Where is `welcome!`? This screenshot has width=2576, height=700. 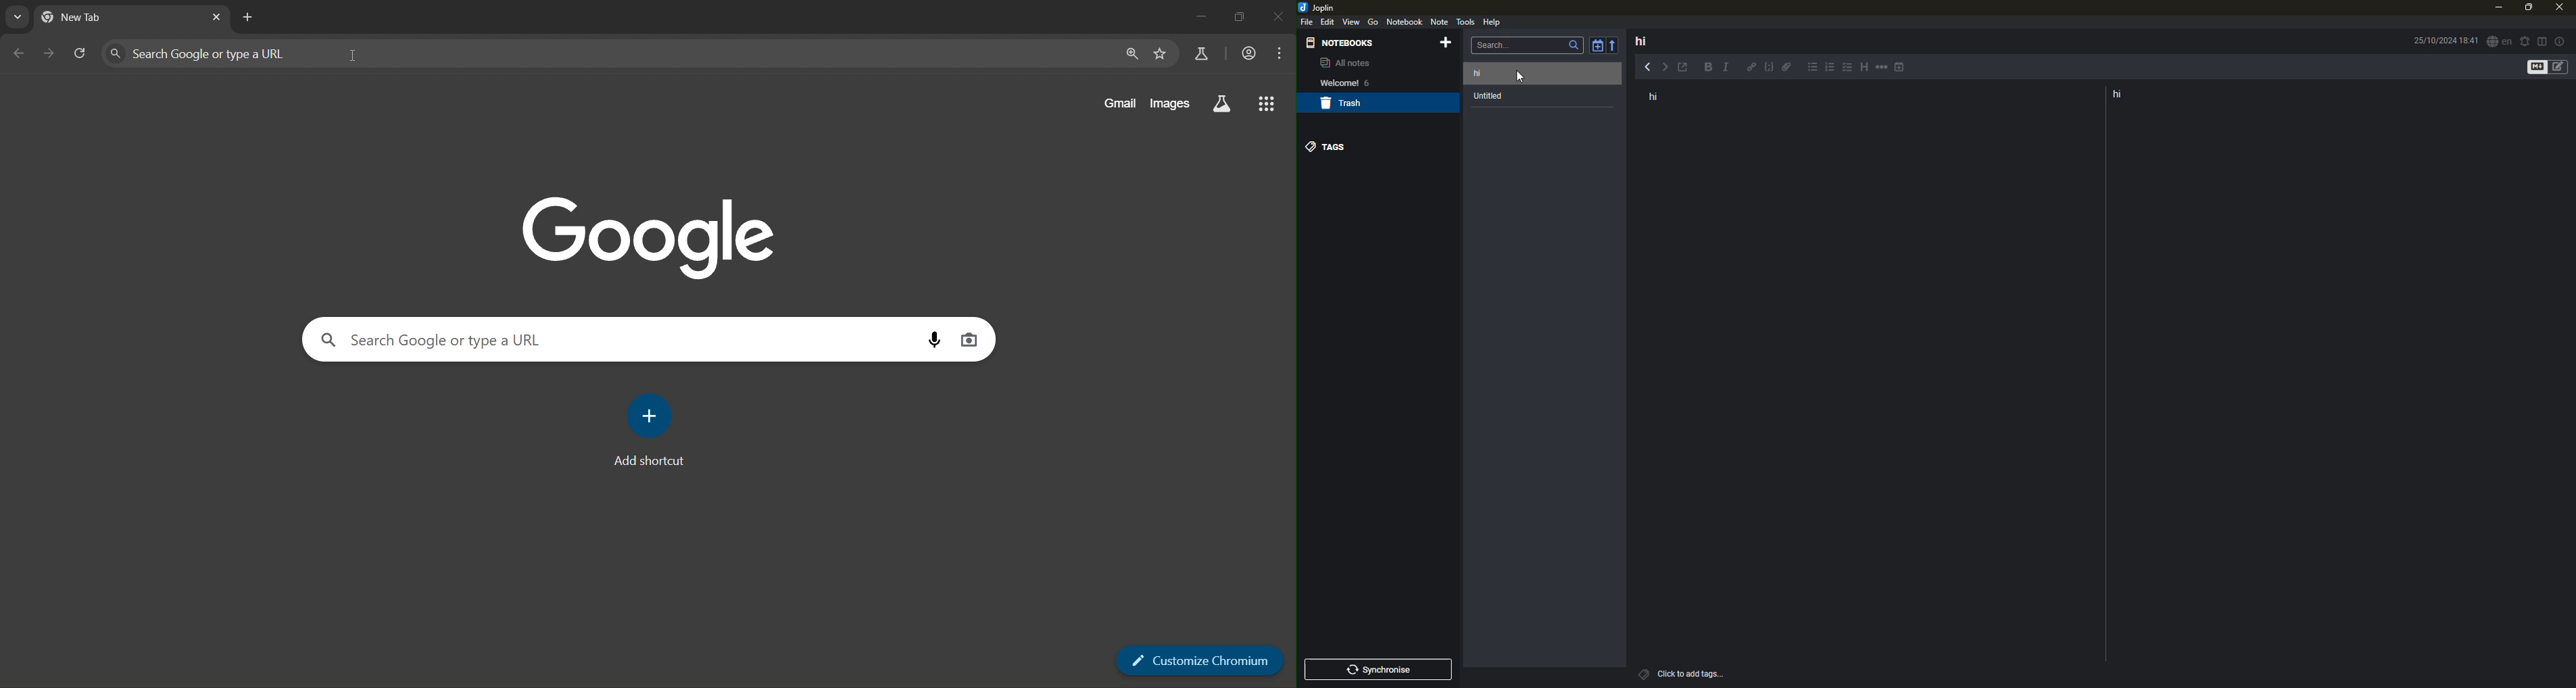
welcome! is located at coordinates (1335, 83).